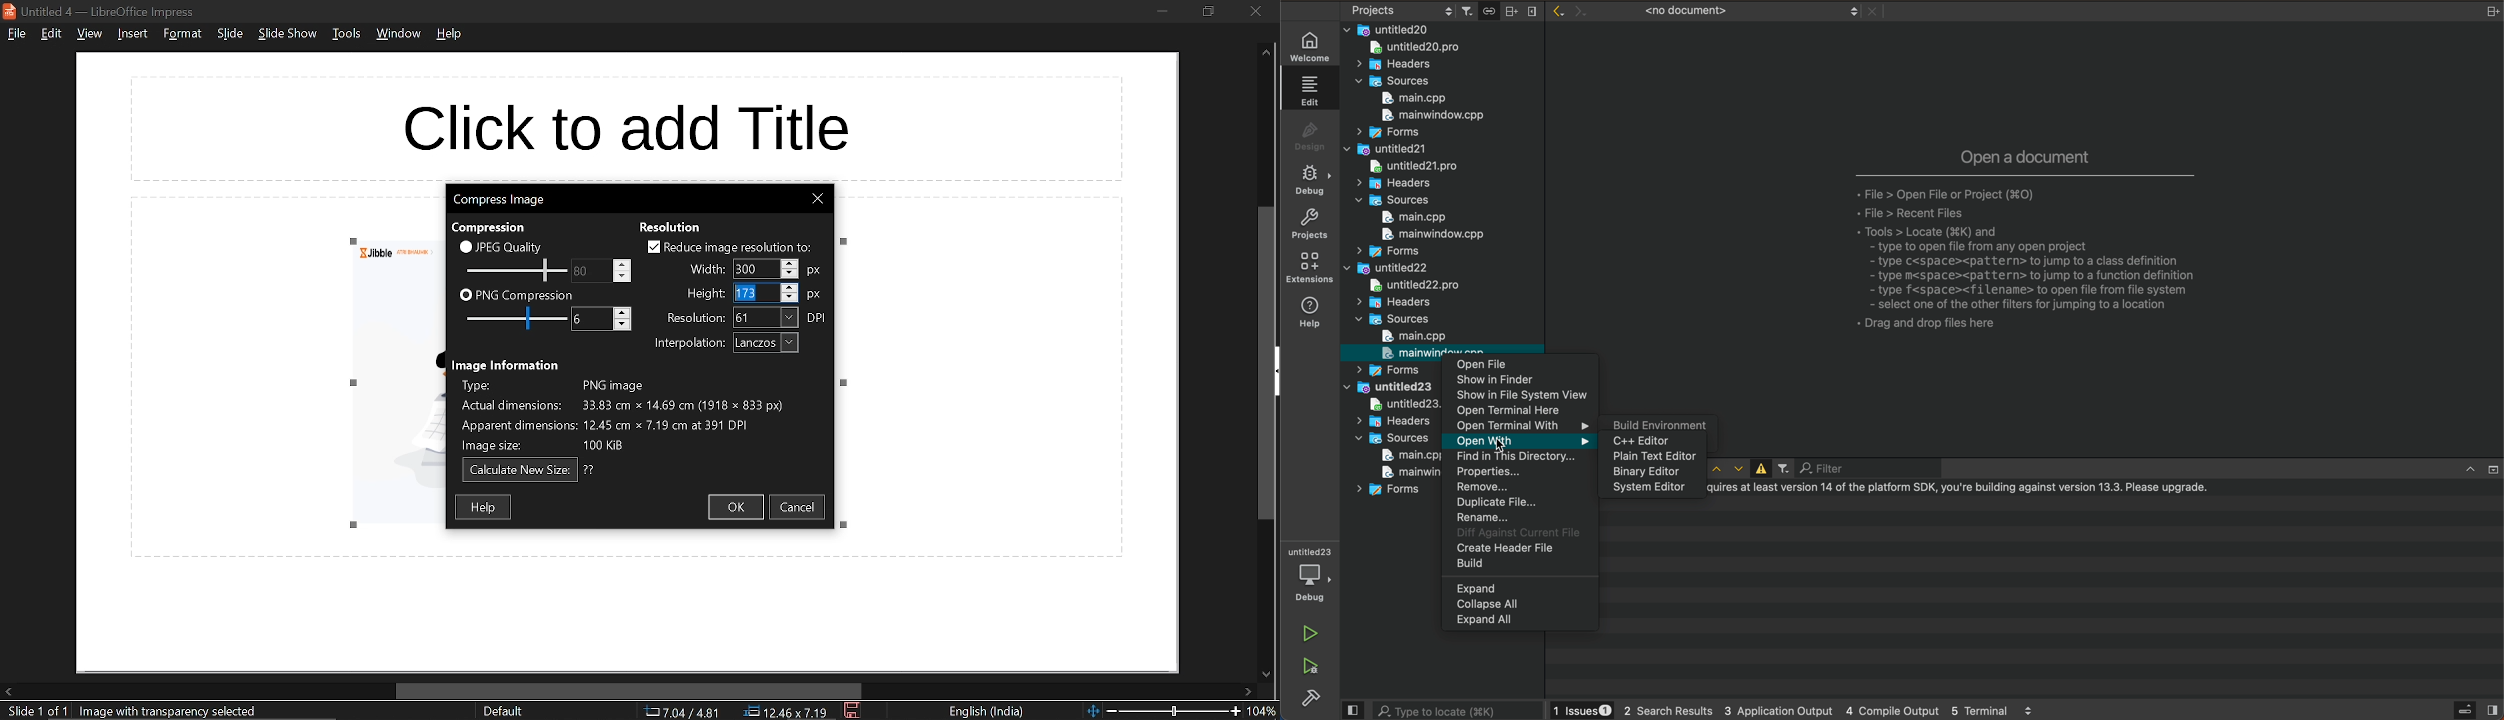 This screenshot has width=2520, height=728. Describe the element at coordinates (1310, 136) in the screenshot. I see `design` at that location.